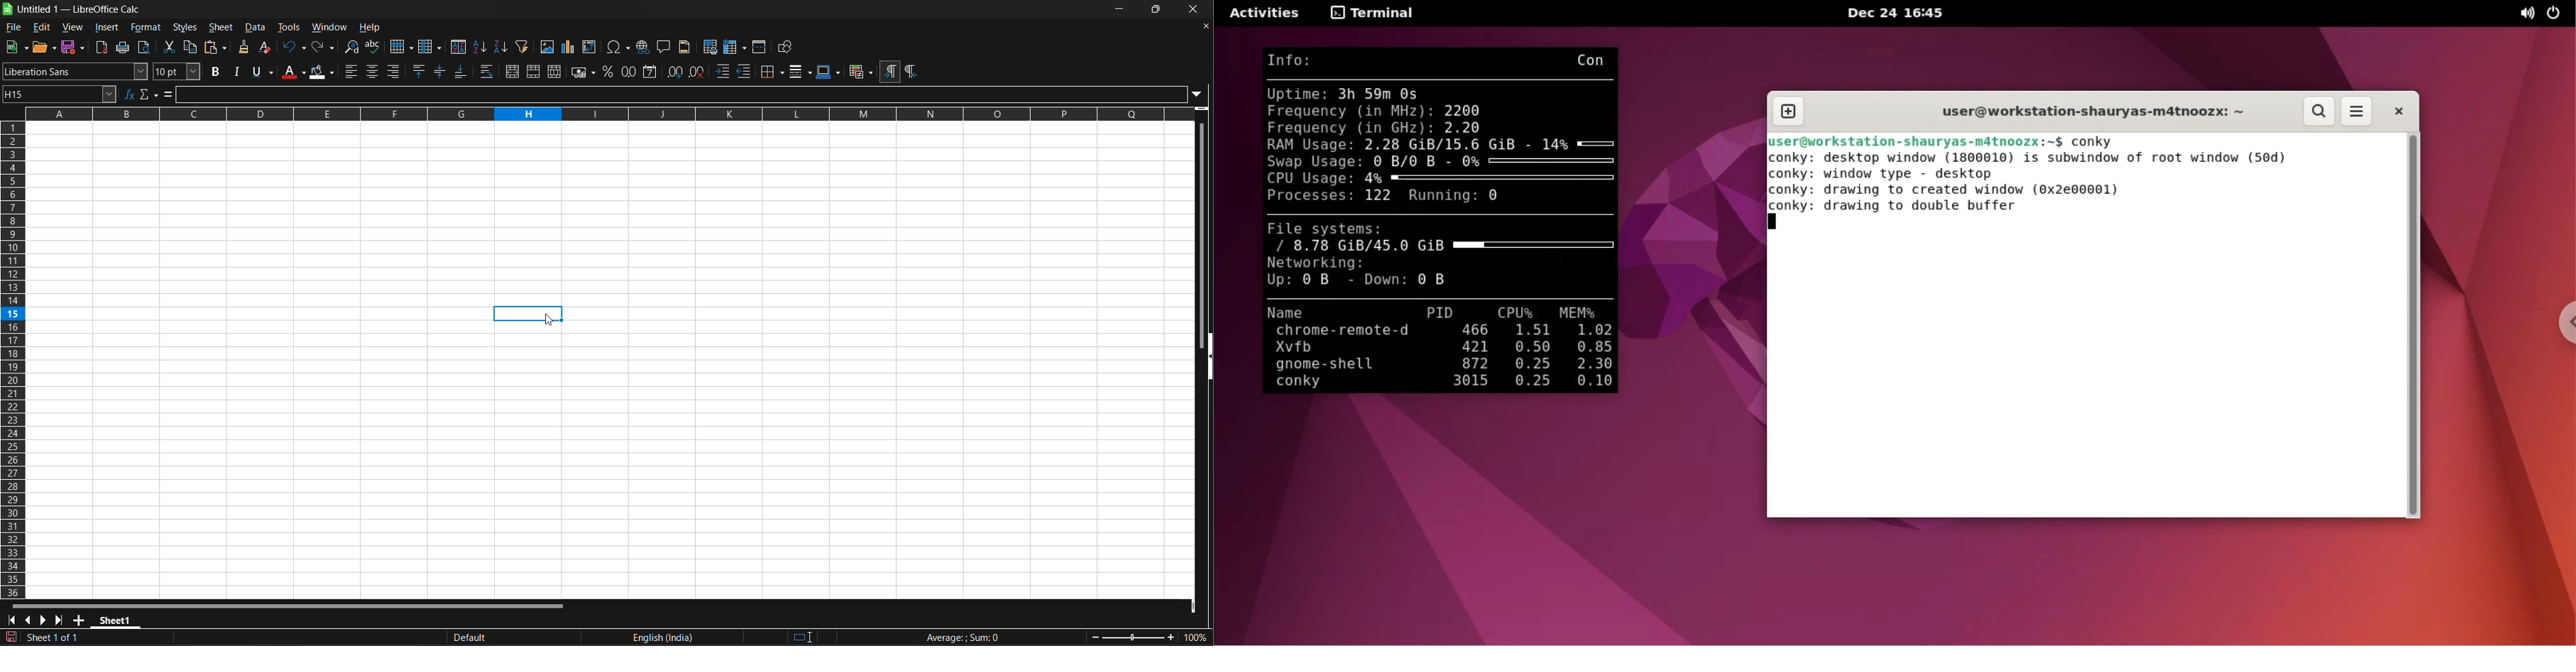 This screenshot has width=2576, height=672. What do you see at coordinates (439, 71) in the screenshot?
I see `center vertically` at bounding box center [439, 71].